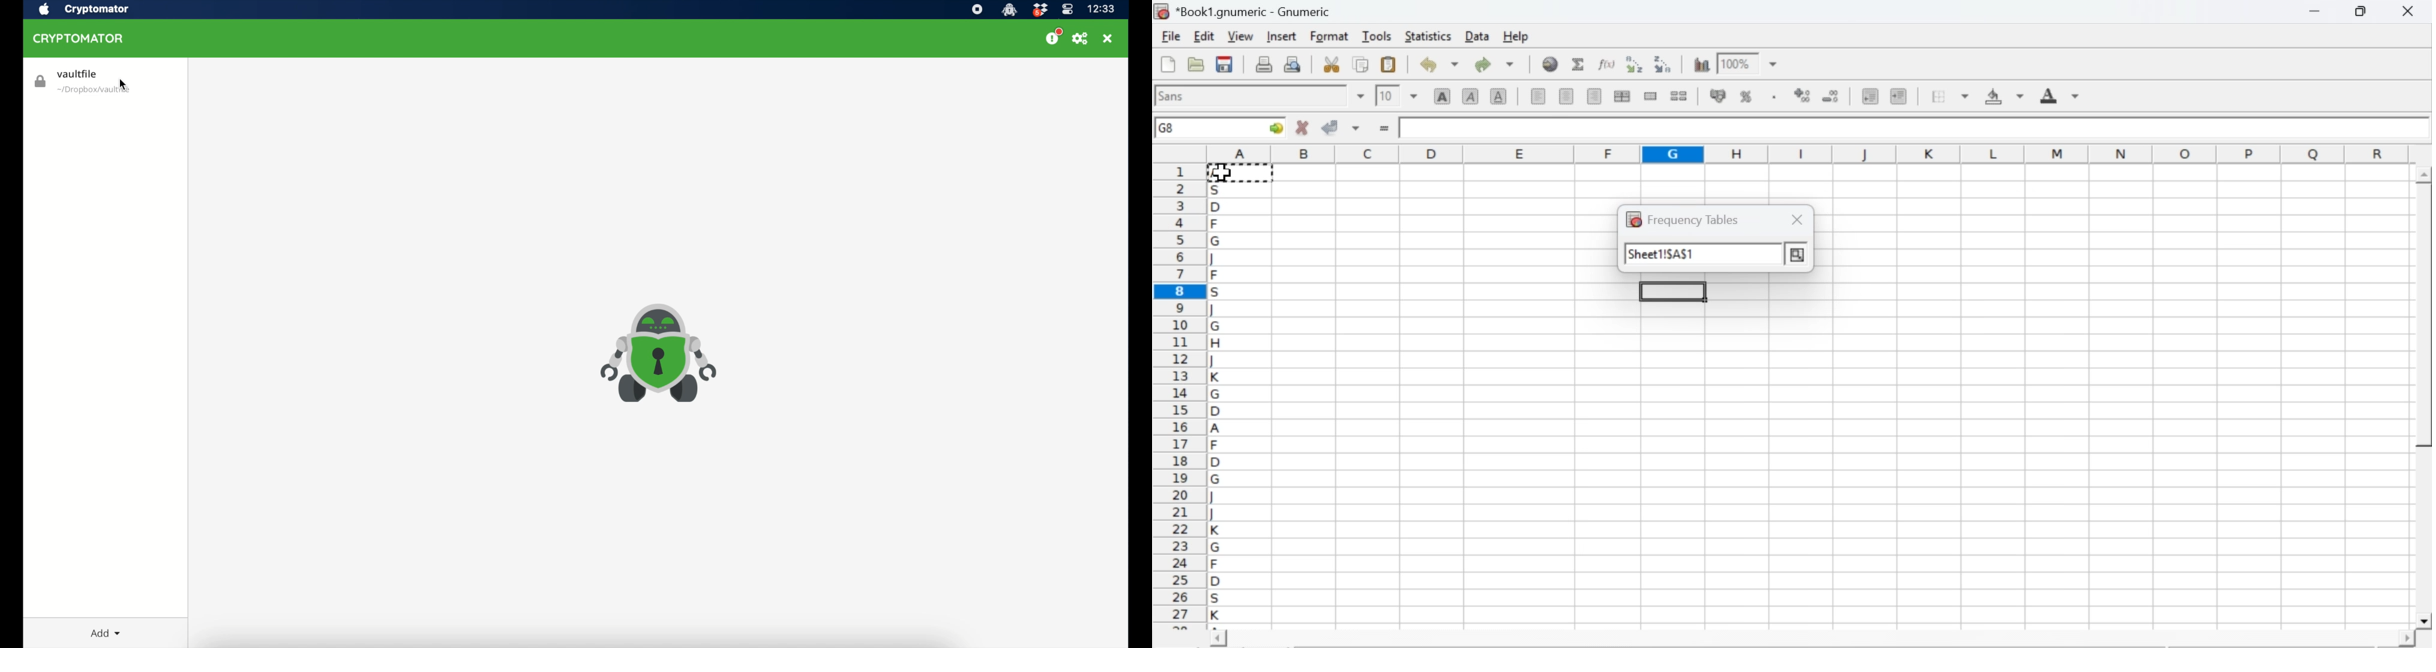 This screenshot has height=672, width=2436. What do you see at coordinates (1494, 64) in the screenshot?
I see `redo` at bounding box center [1494, 64].